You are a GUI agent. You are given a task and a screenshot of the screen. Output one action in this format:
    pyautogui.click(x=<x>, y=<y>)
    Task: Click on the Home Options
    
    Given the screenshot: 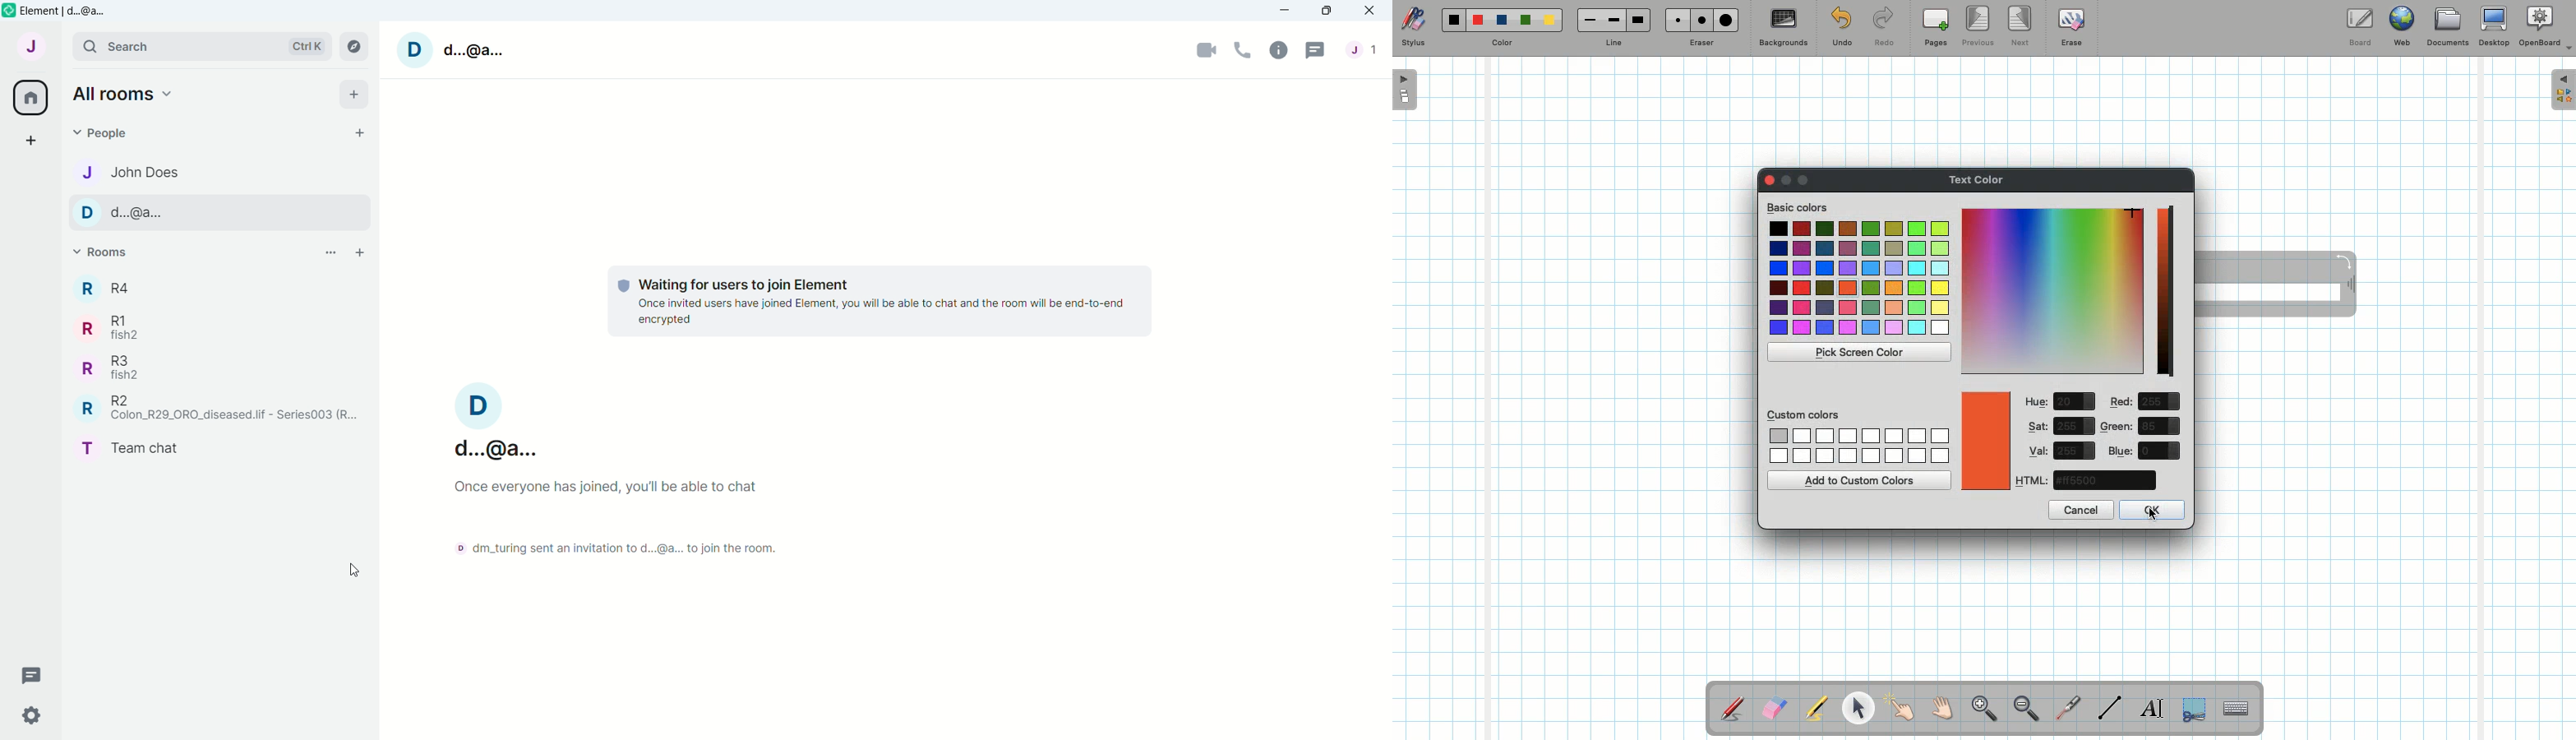 What is the action you would take?
    pyautogui.click(x=127, y=94)
    